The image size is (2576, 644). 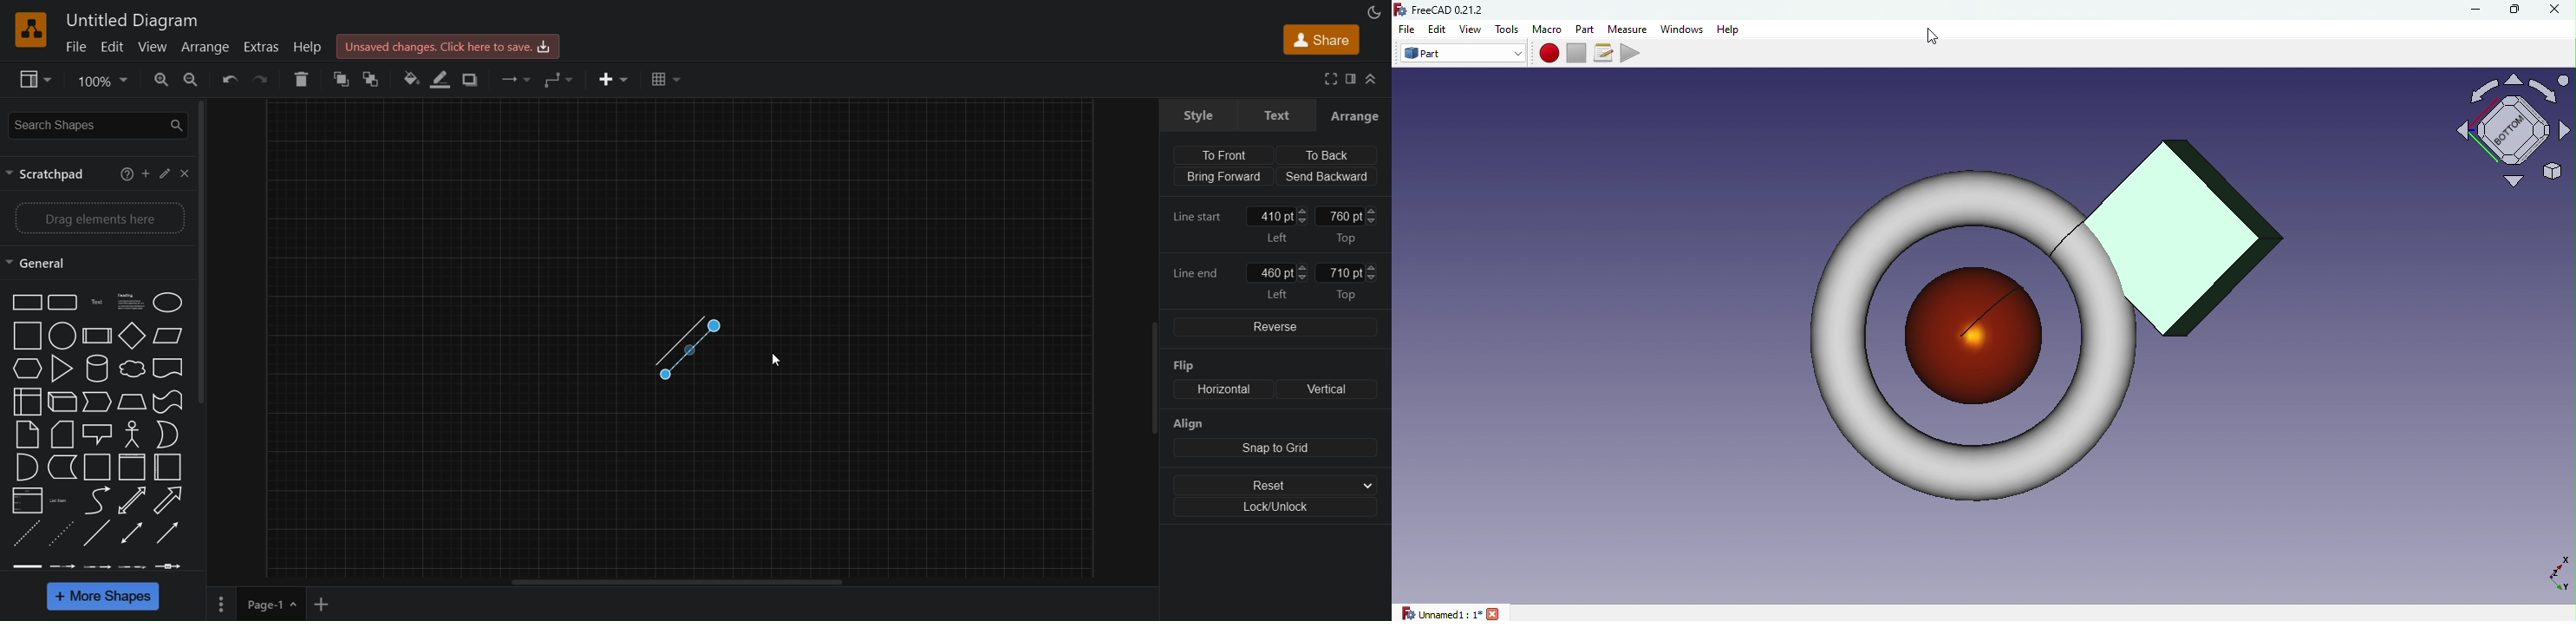 What do you see at coordinates (1148, 387) in the screenshot?
I see `scroll bar` at bounding box center [1148, 387].